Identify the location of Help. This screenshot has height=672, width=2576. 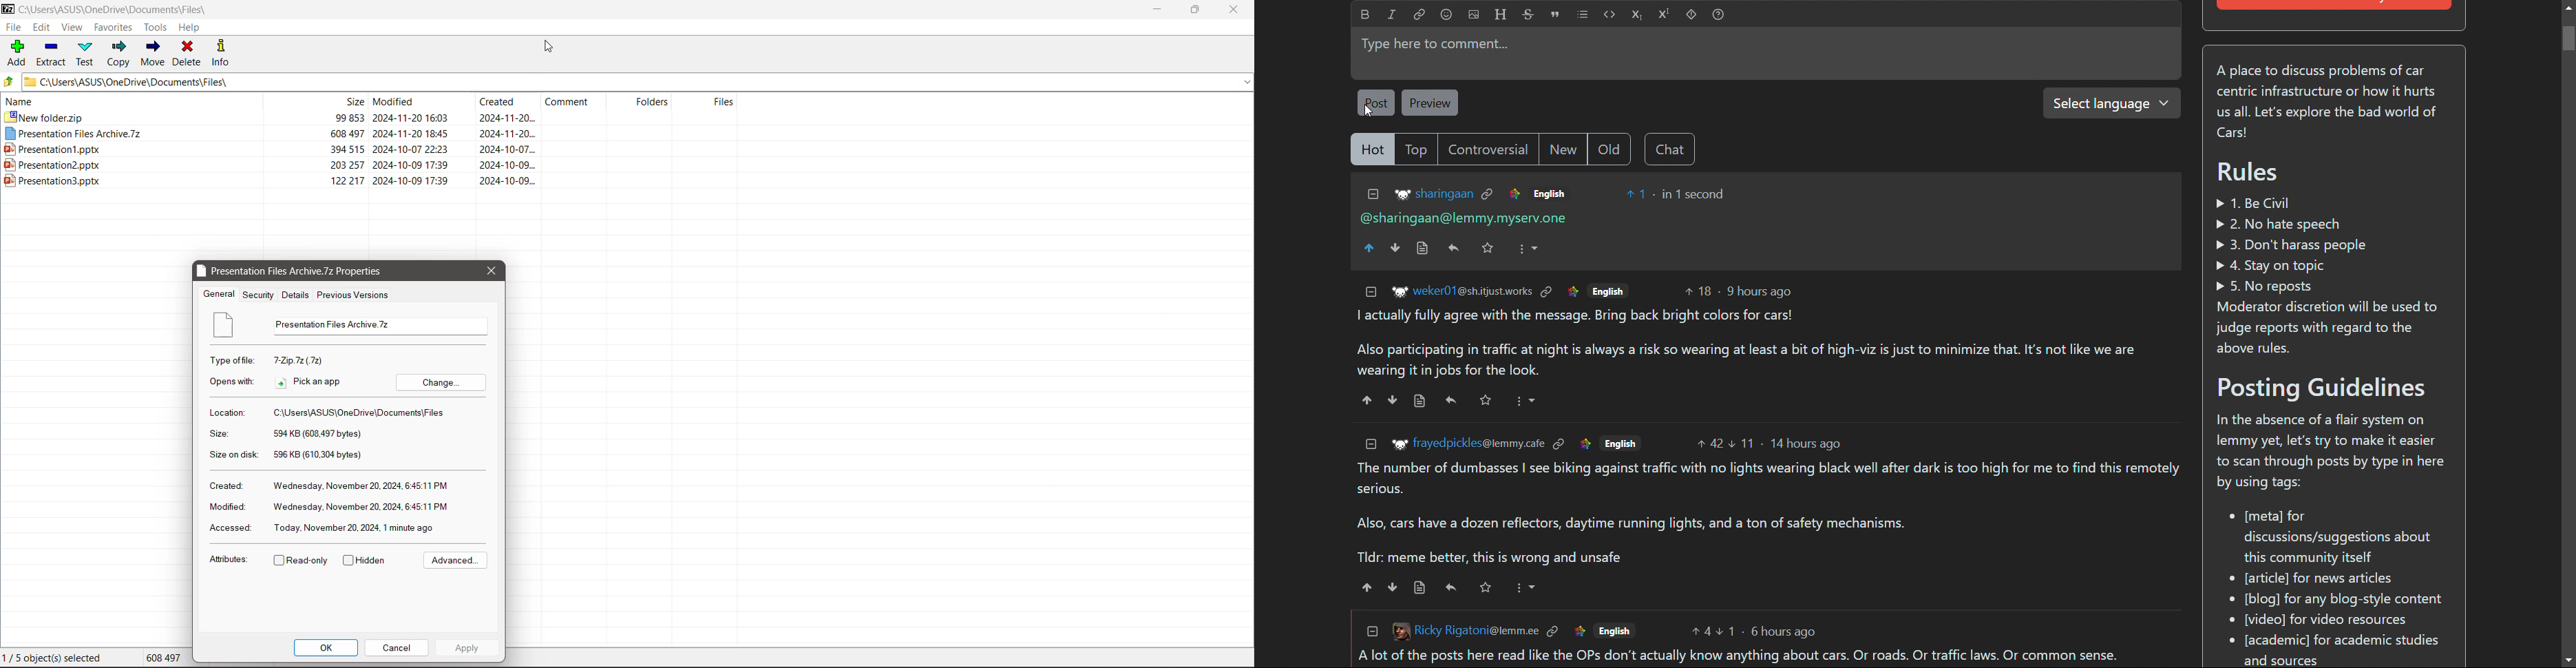
(193, 27).